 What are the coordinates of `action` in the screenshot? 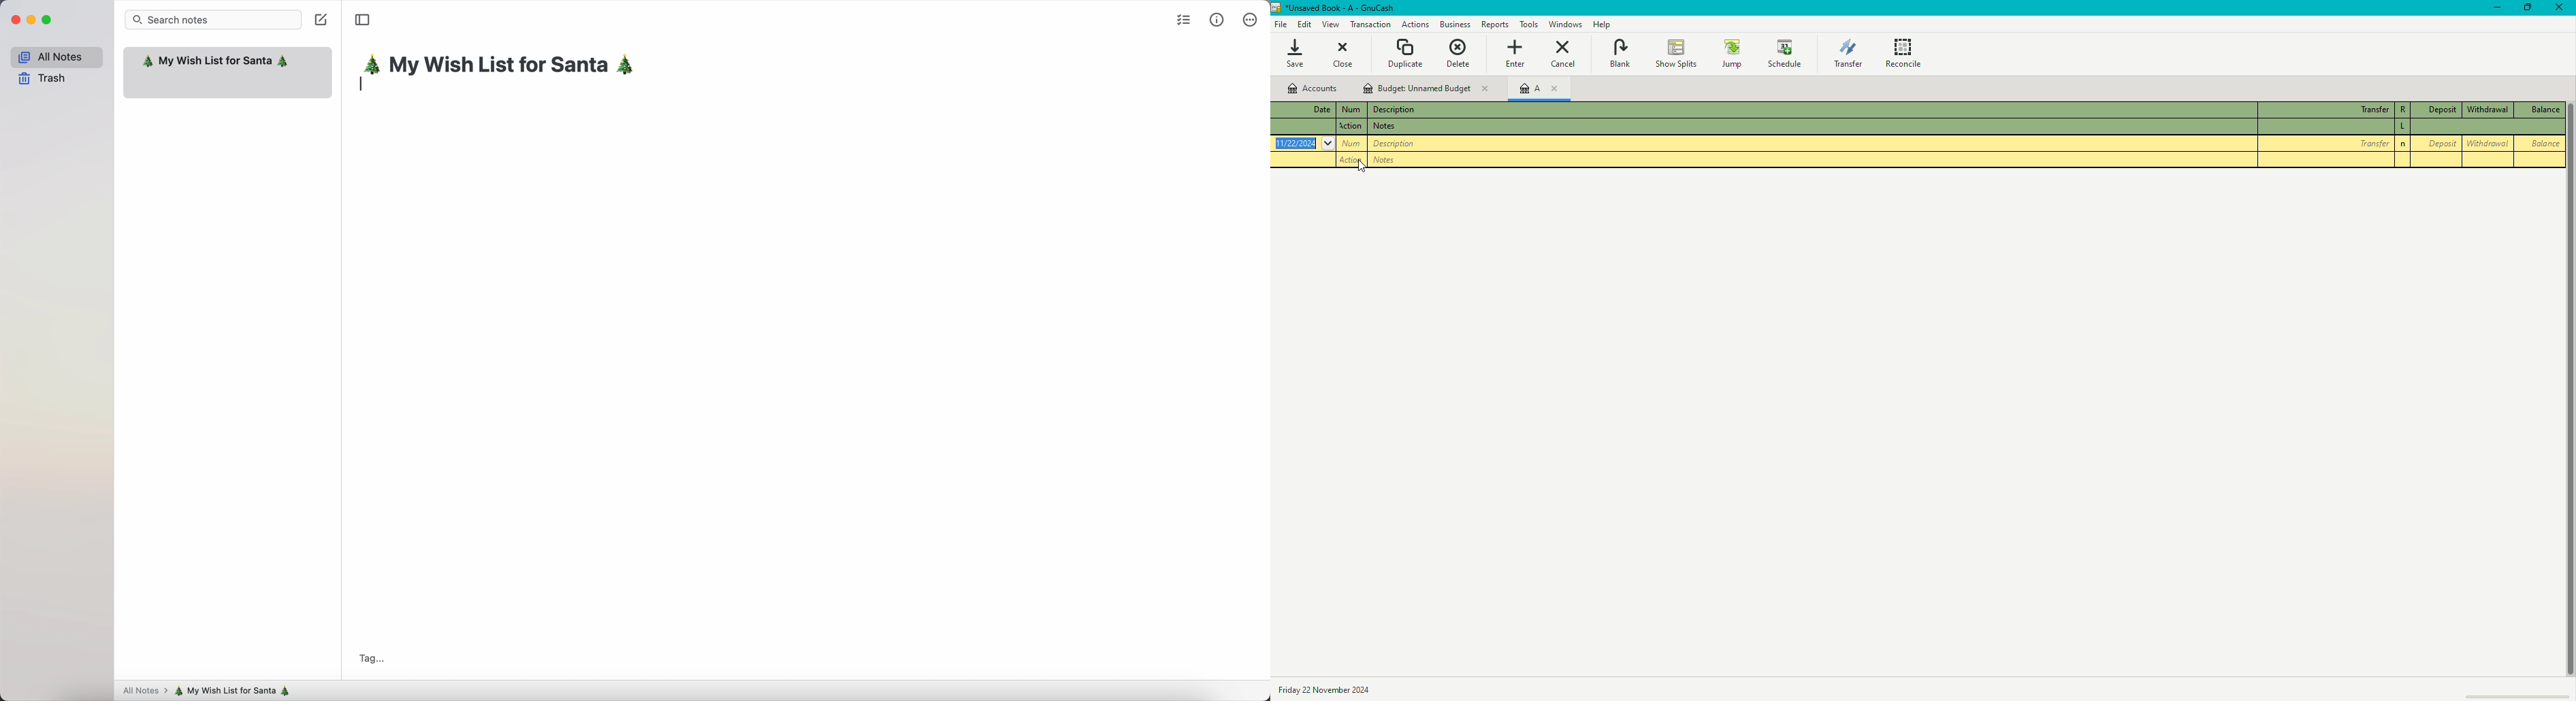 It's located at (1351, 159).